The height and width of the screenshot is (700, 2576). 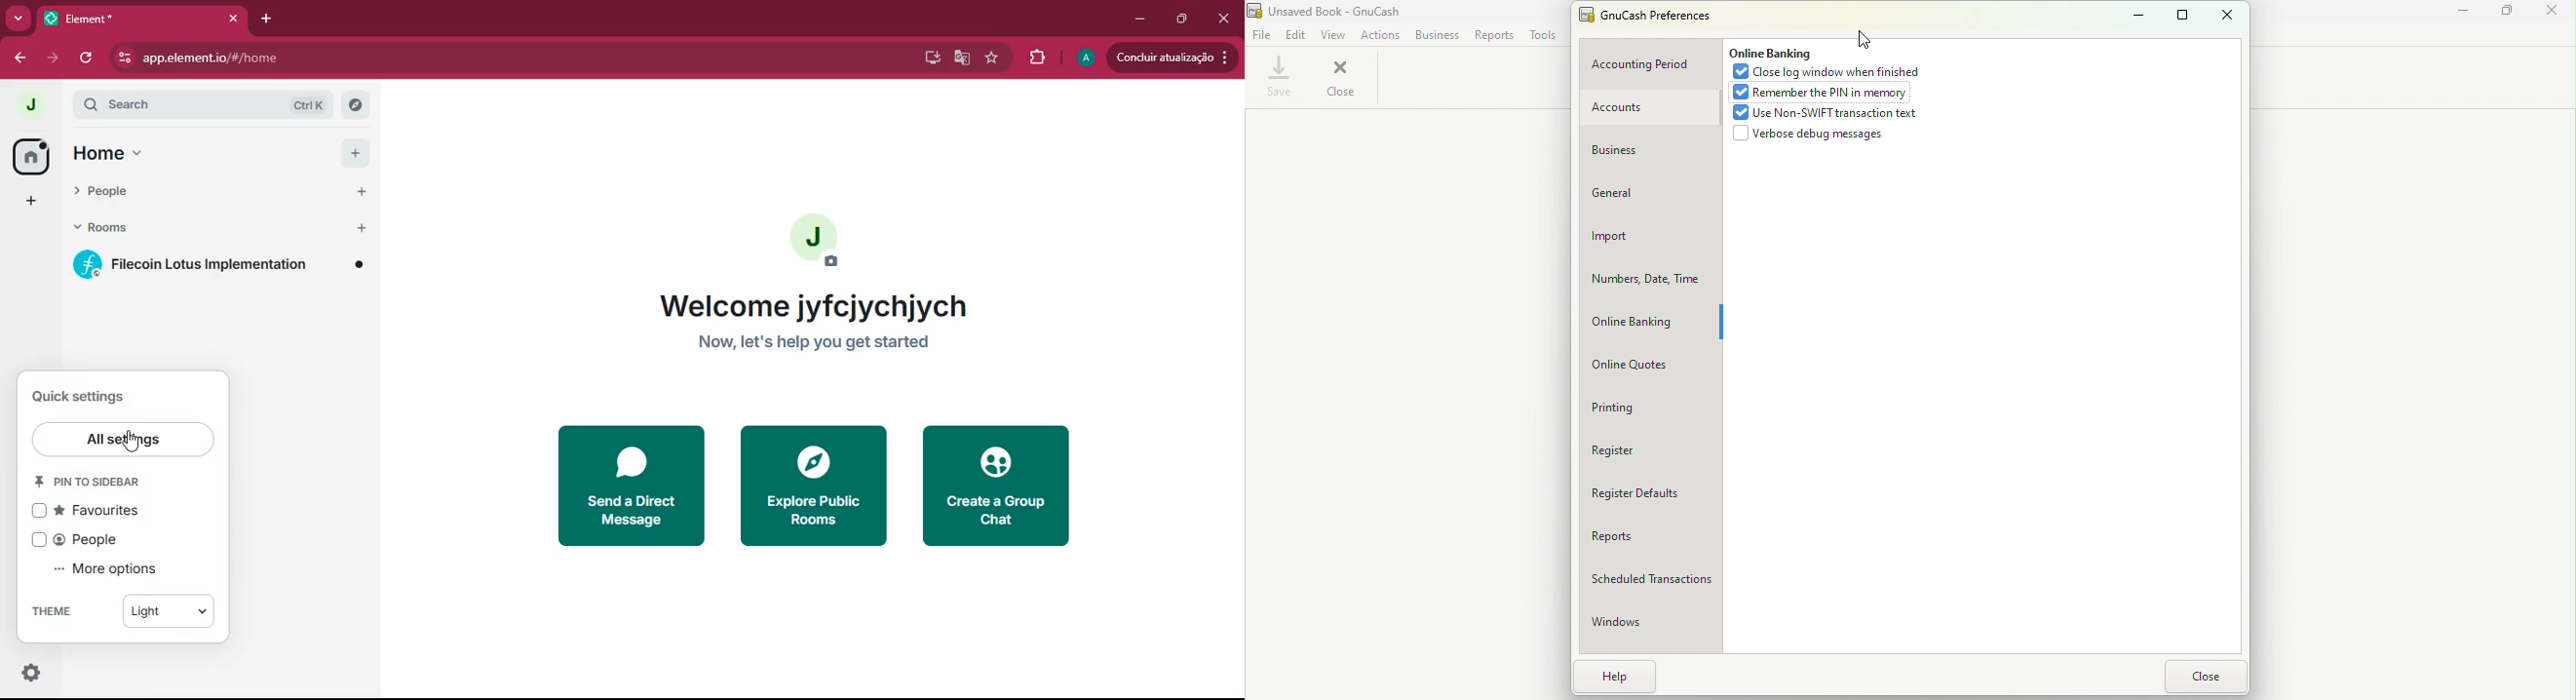 What do you see at coordinates (1645, 280) in the screenshot?
I see `Numbers, date, time` at bounding box center [1645, 280].